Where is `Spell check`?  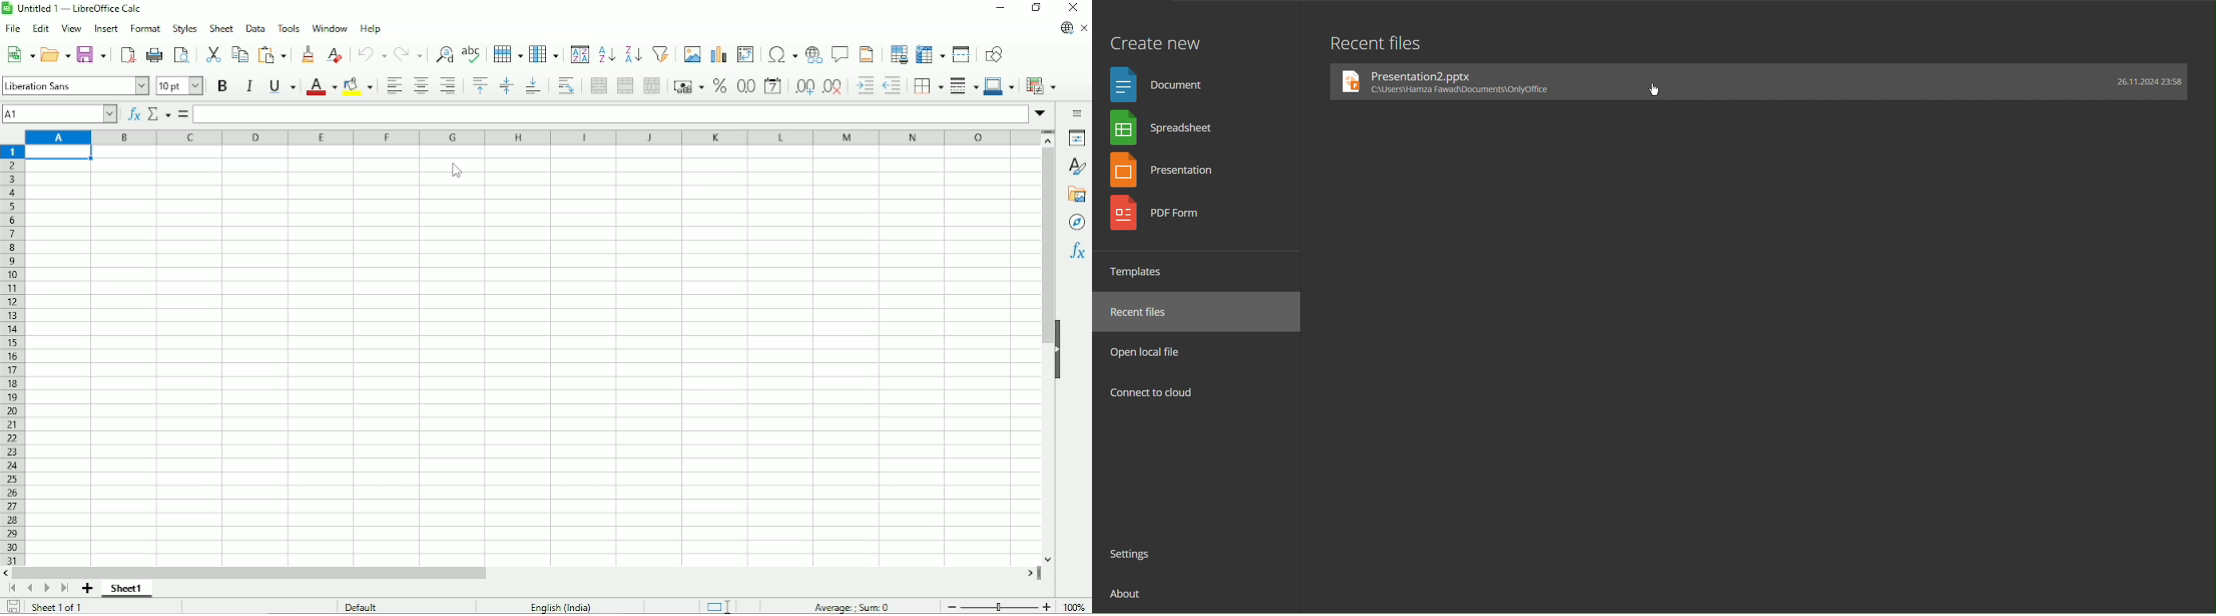
Spell check is located at coordinates (471, 53).